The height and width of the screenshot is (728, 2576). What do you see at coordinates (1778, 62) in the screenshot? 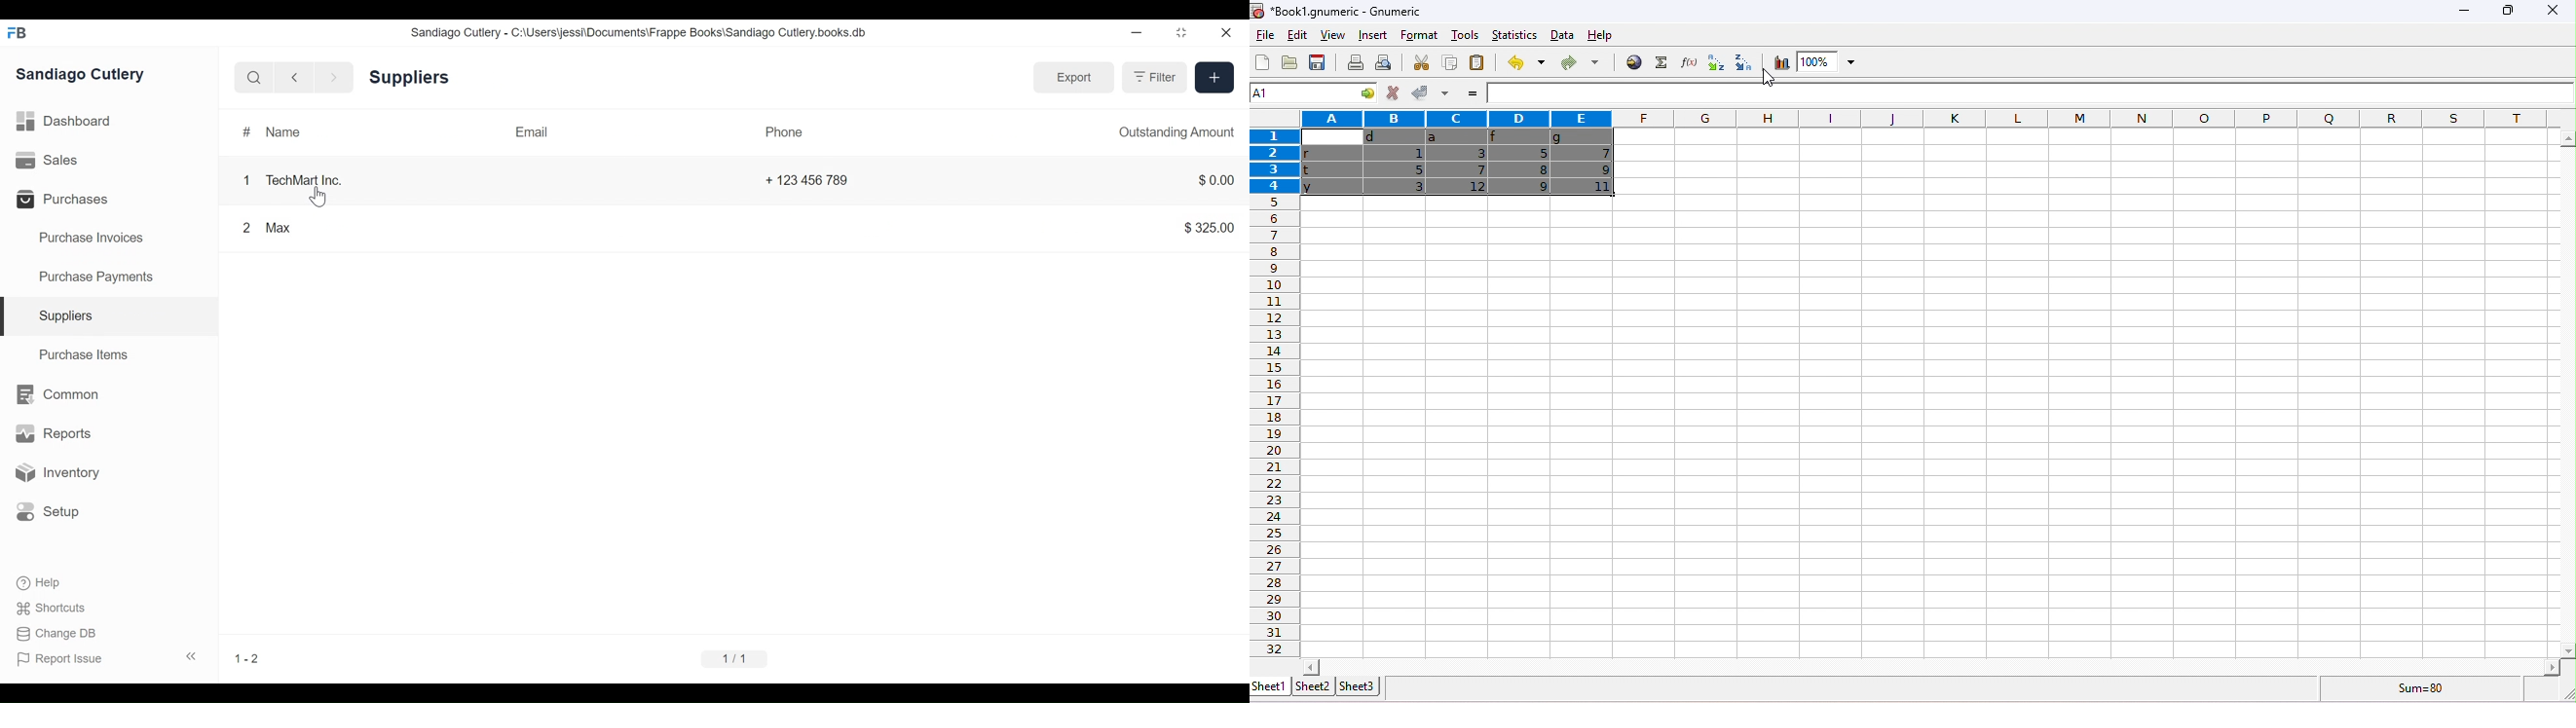
I see `chart` at bounding box center [1778, 62].